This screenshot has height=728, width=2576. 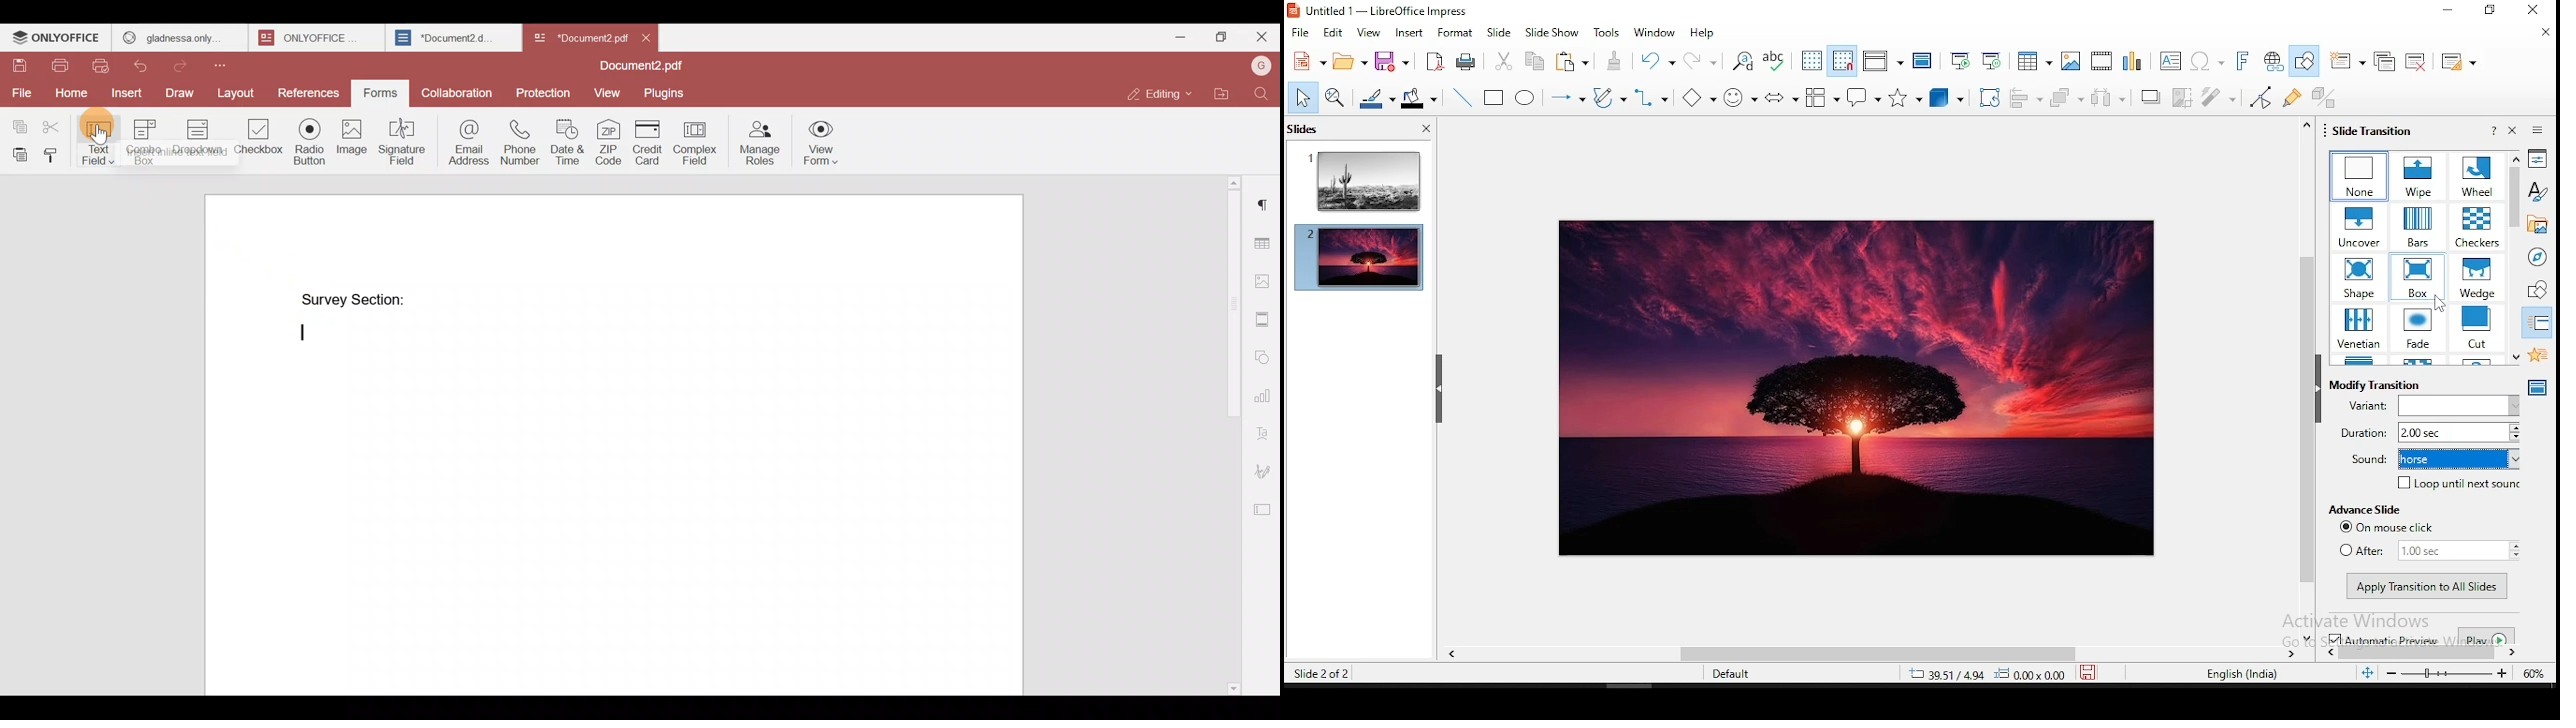 What do you see at coordinates (2432, 405) in the screenshot?
I see `variant` at bounding box center [2432, 405].